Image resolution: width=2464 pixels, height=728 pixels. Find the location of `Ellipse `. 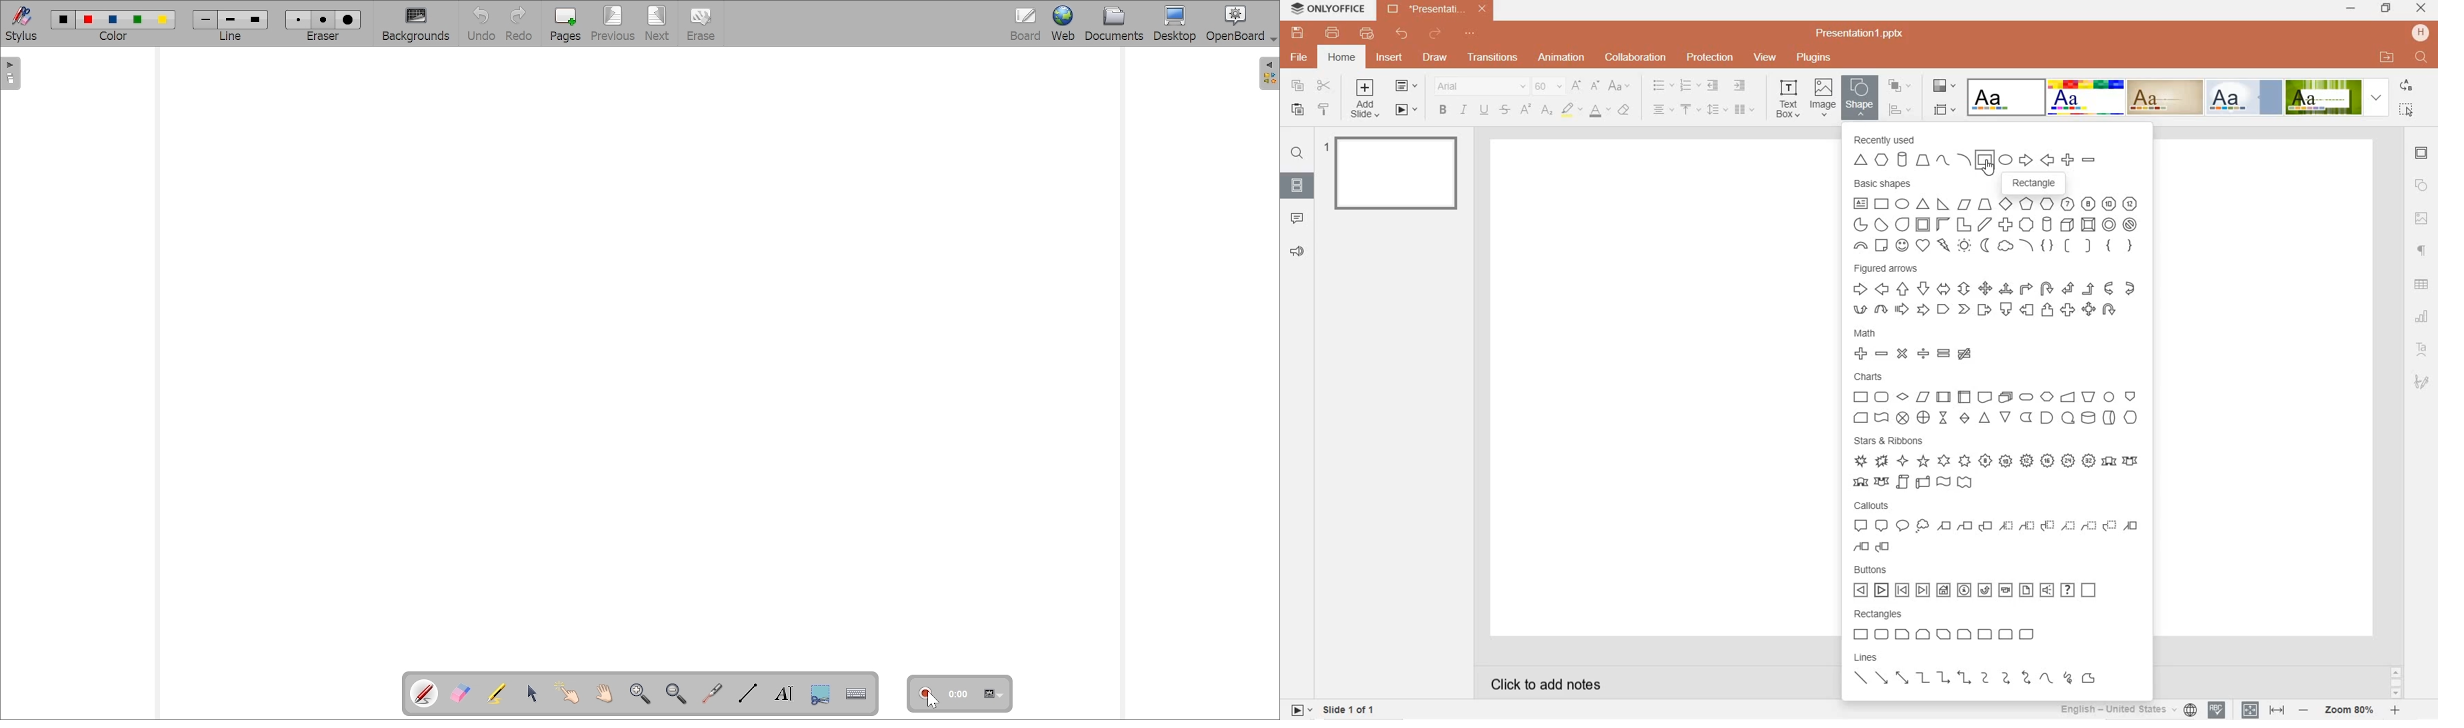

Ellipse  is located at coordinates (2007, 160).